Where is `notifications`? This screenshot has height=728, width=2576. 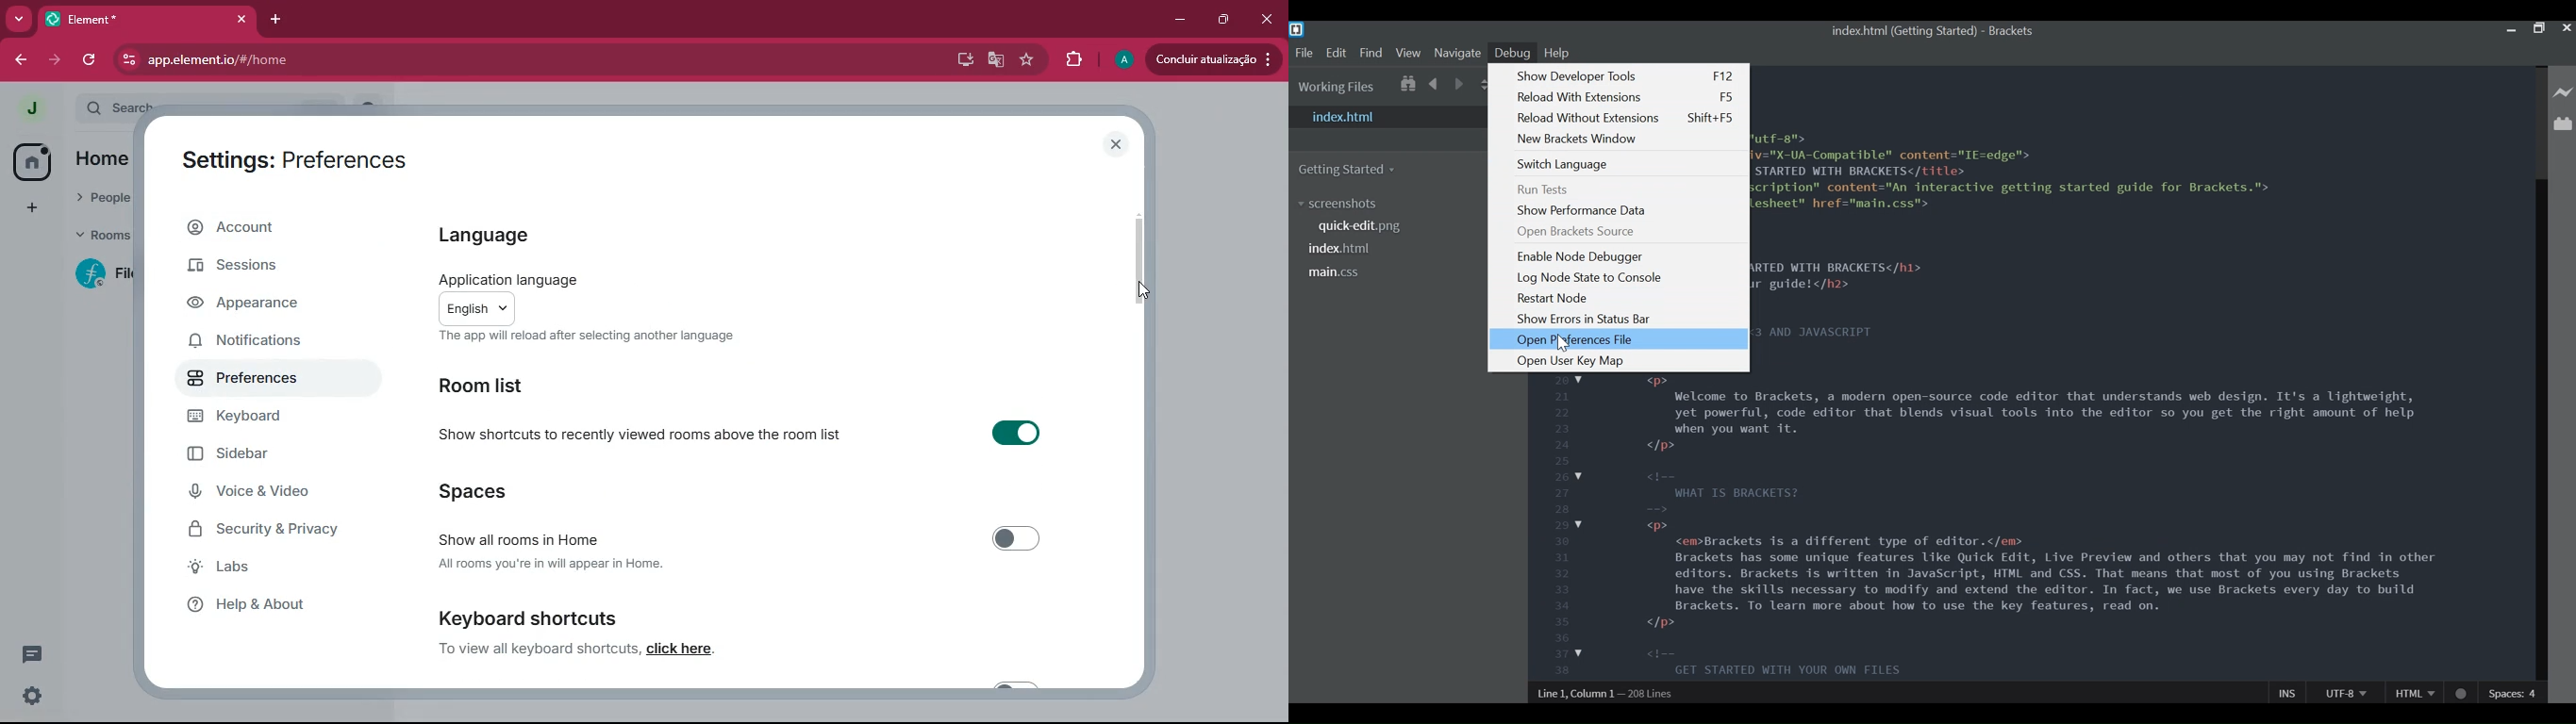 notifications is located at coordinates (261, 344).